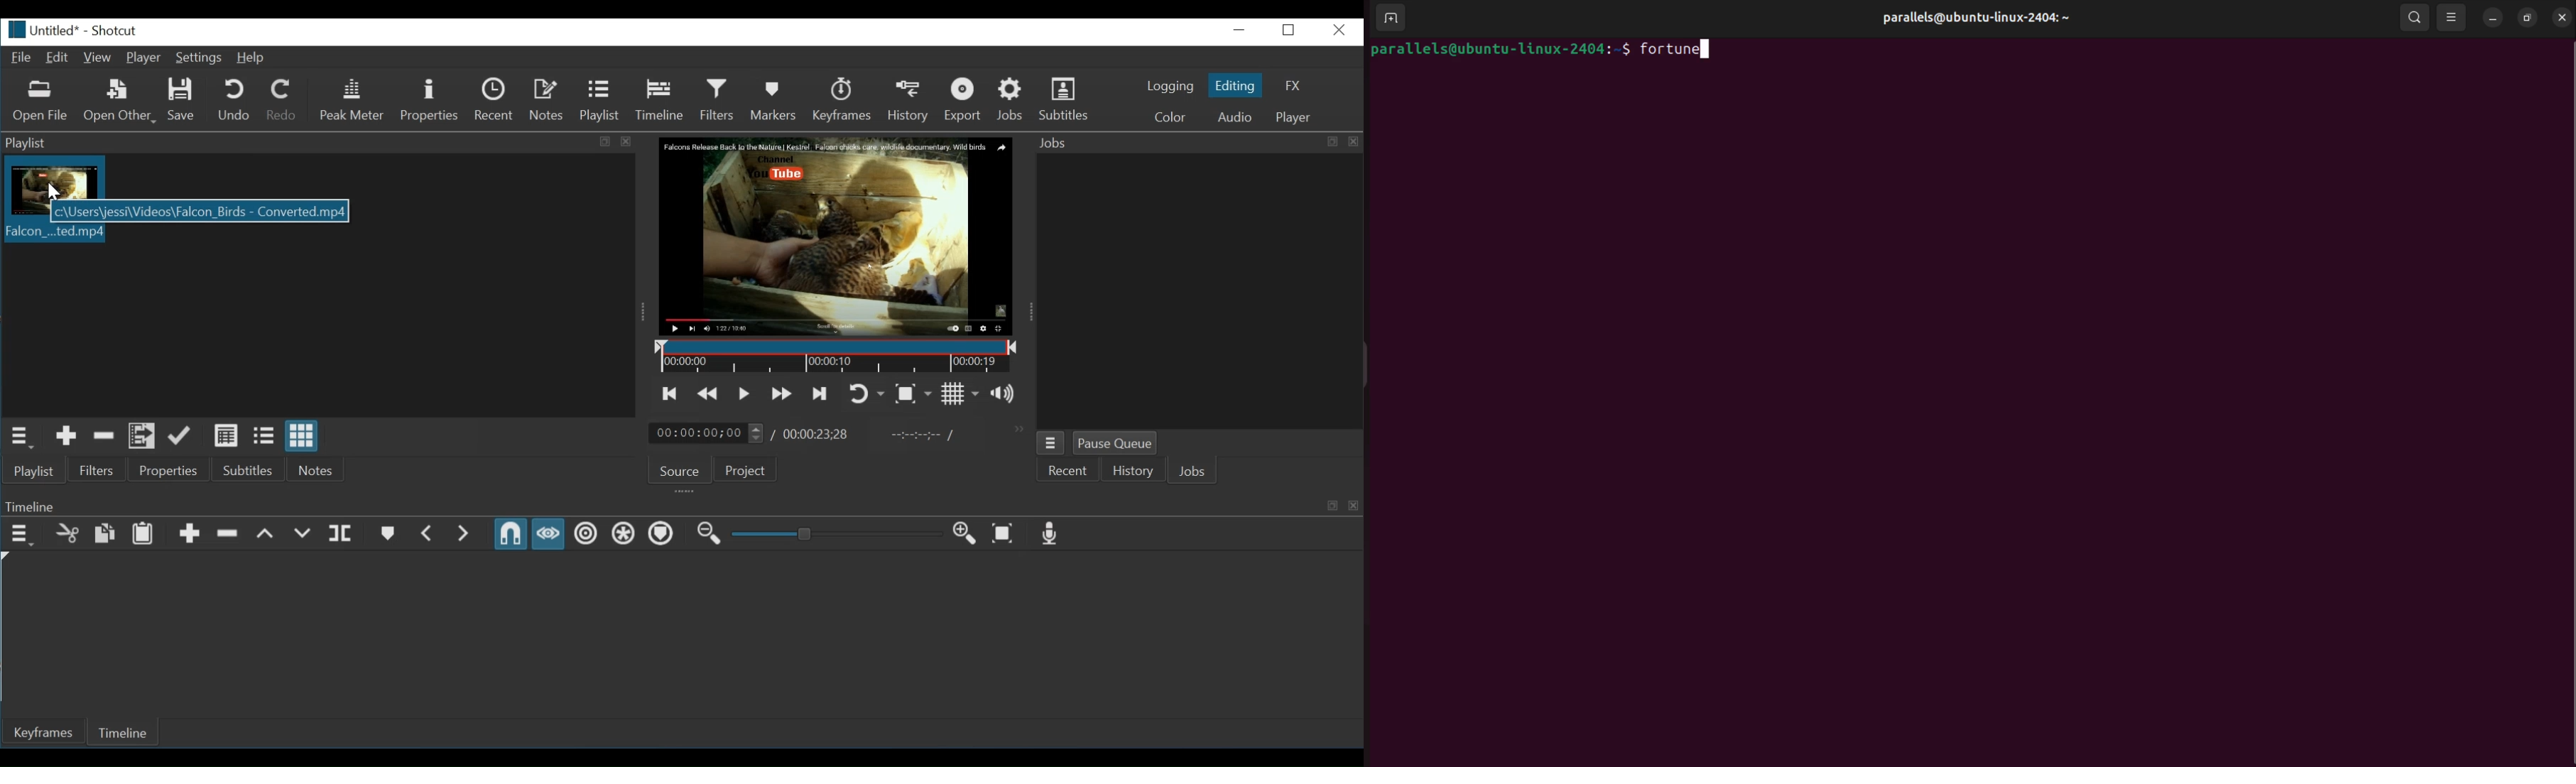 This screenshot has height=784, width=2576. What do you see at coordinates (913, 394) in the screenshot?
I see `Toggle zoom` at bounding box center [913, 394].